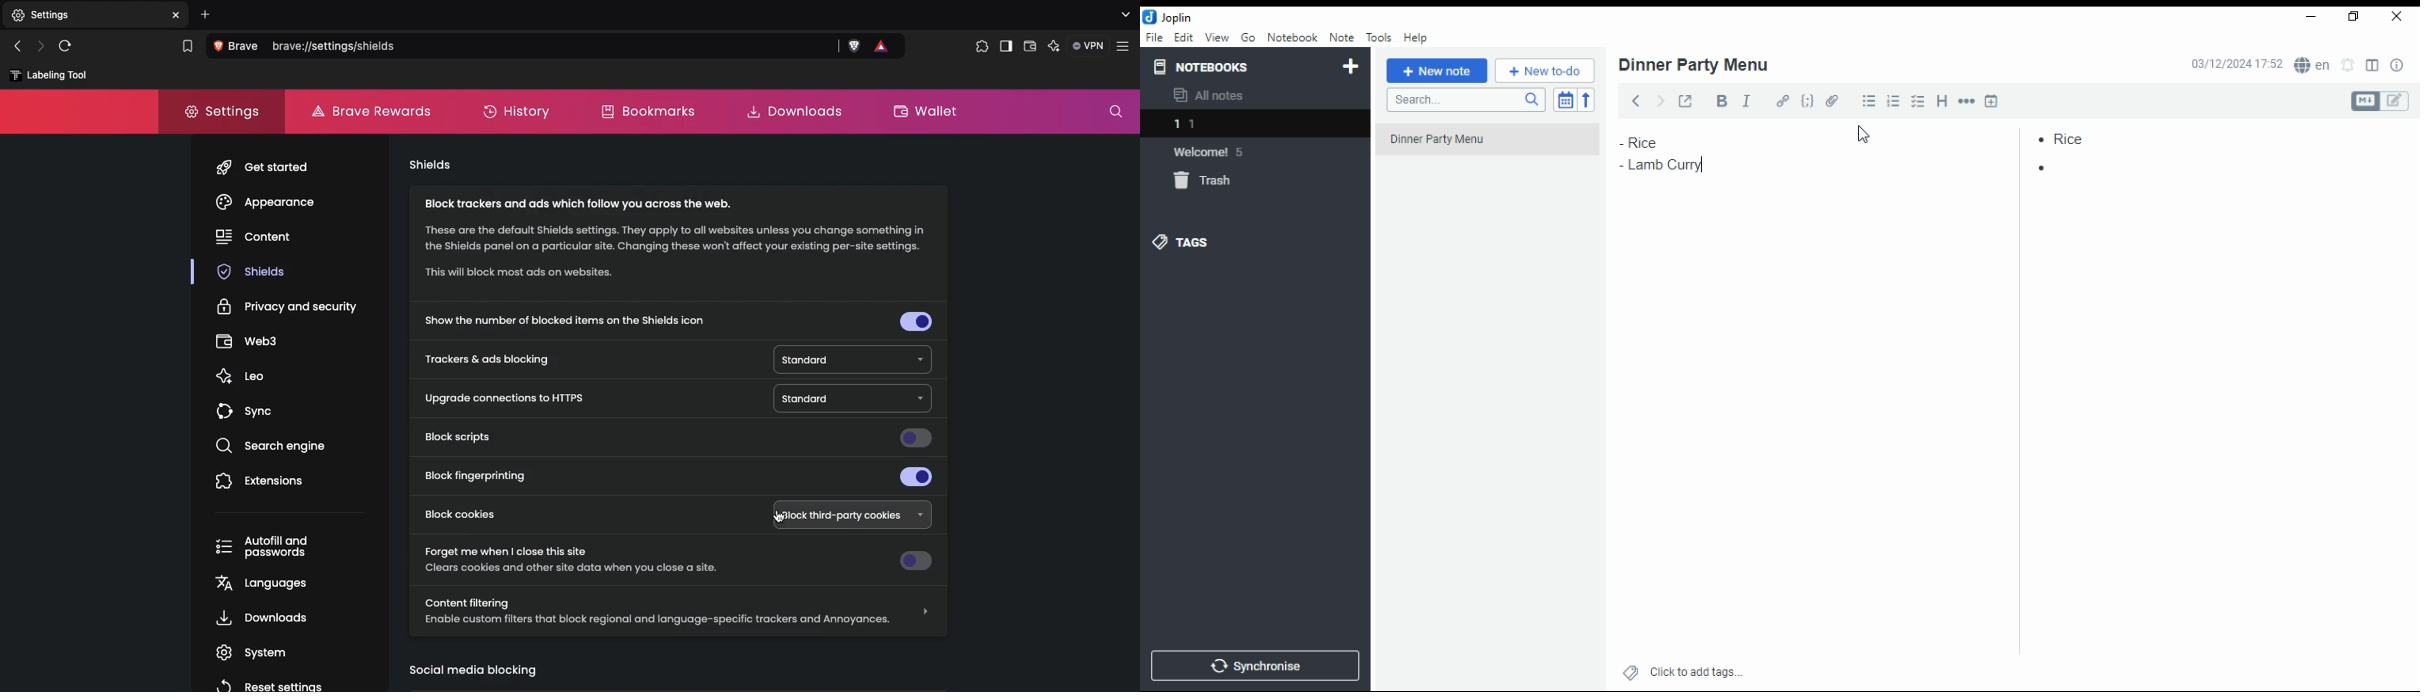  I want to click on Language, so click(2311, 65).